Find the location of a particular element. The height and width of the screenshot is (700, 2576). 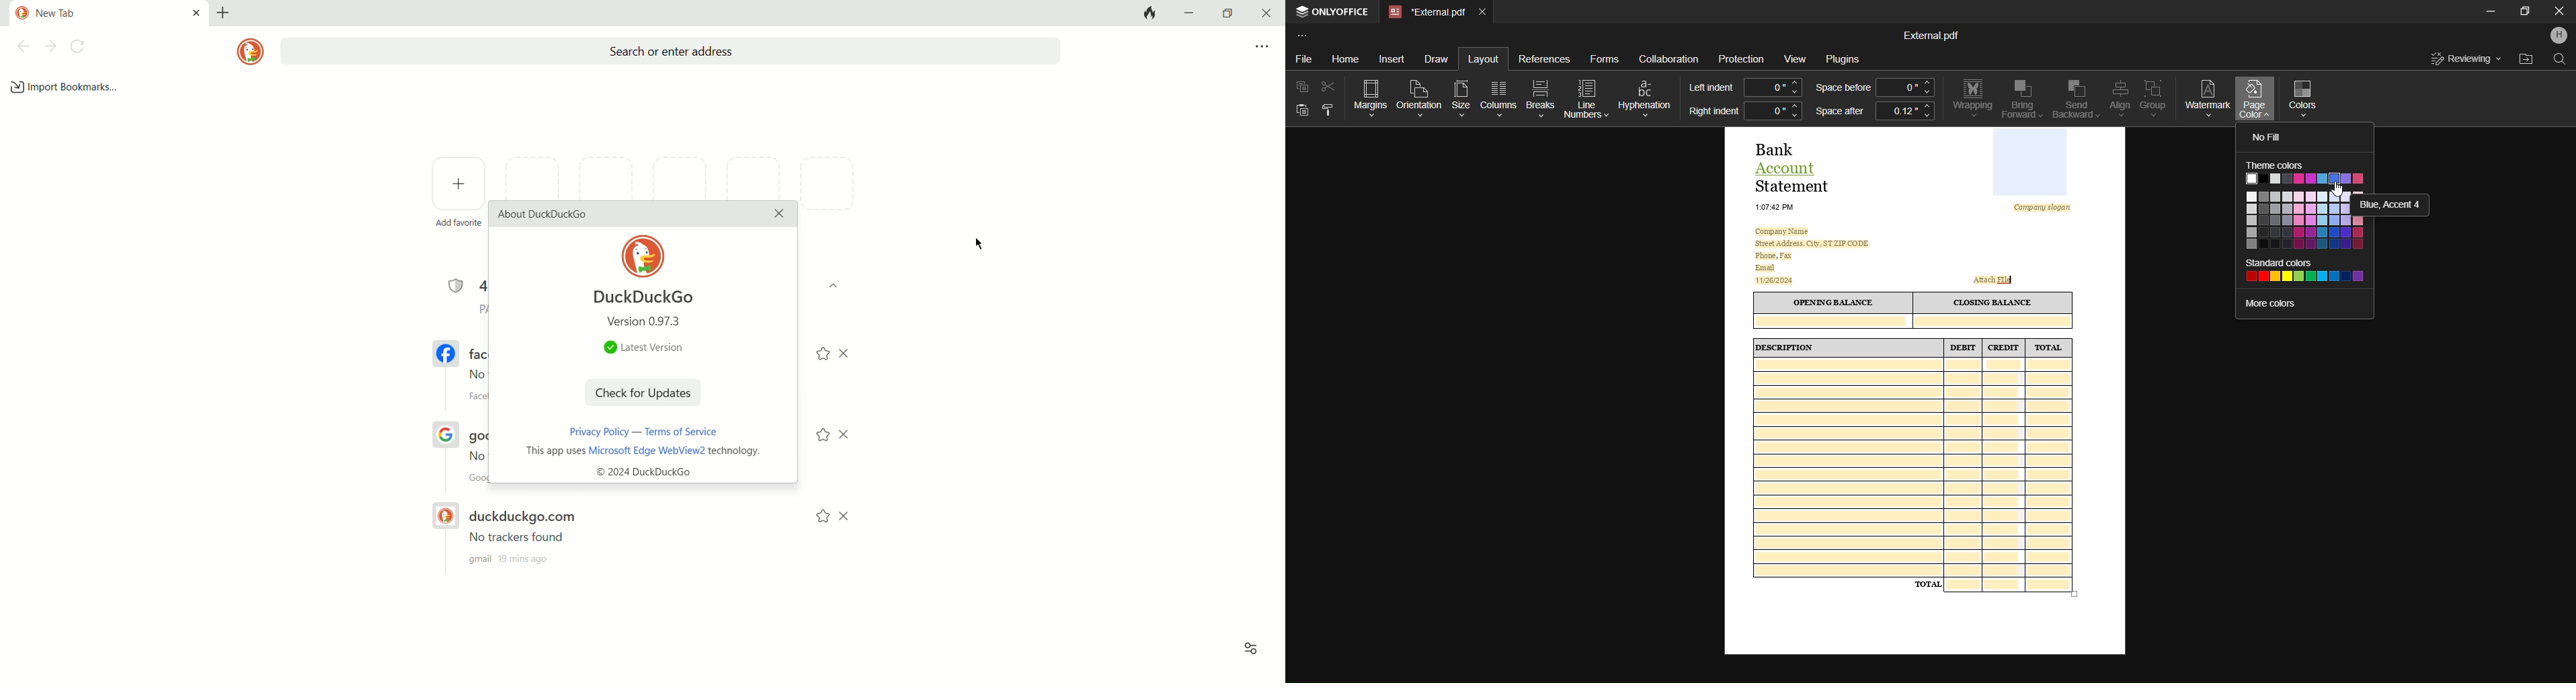

Adjust Space After is located at coordinates (1905, 113).